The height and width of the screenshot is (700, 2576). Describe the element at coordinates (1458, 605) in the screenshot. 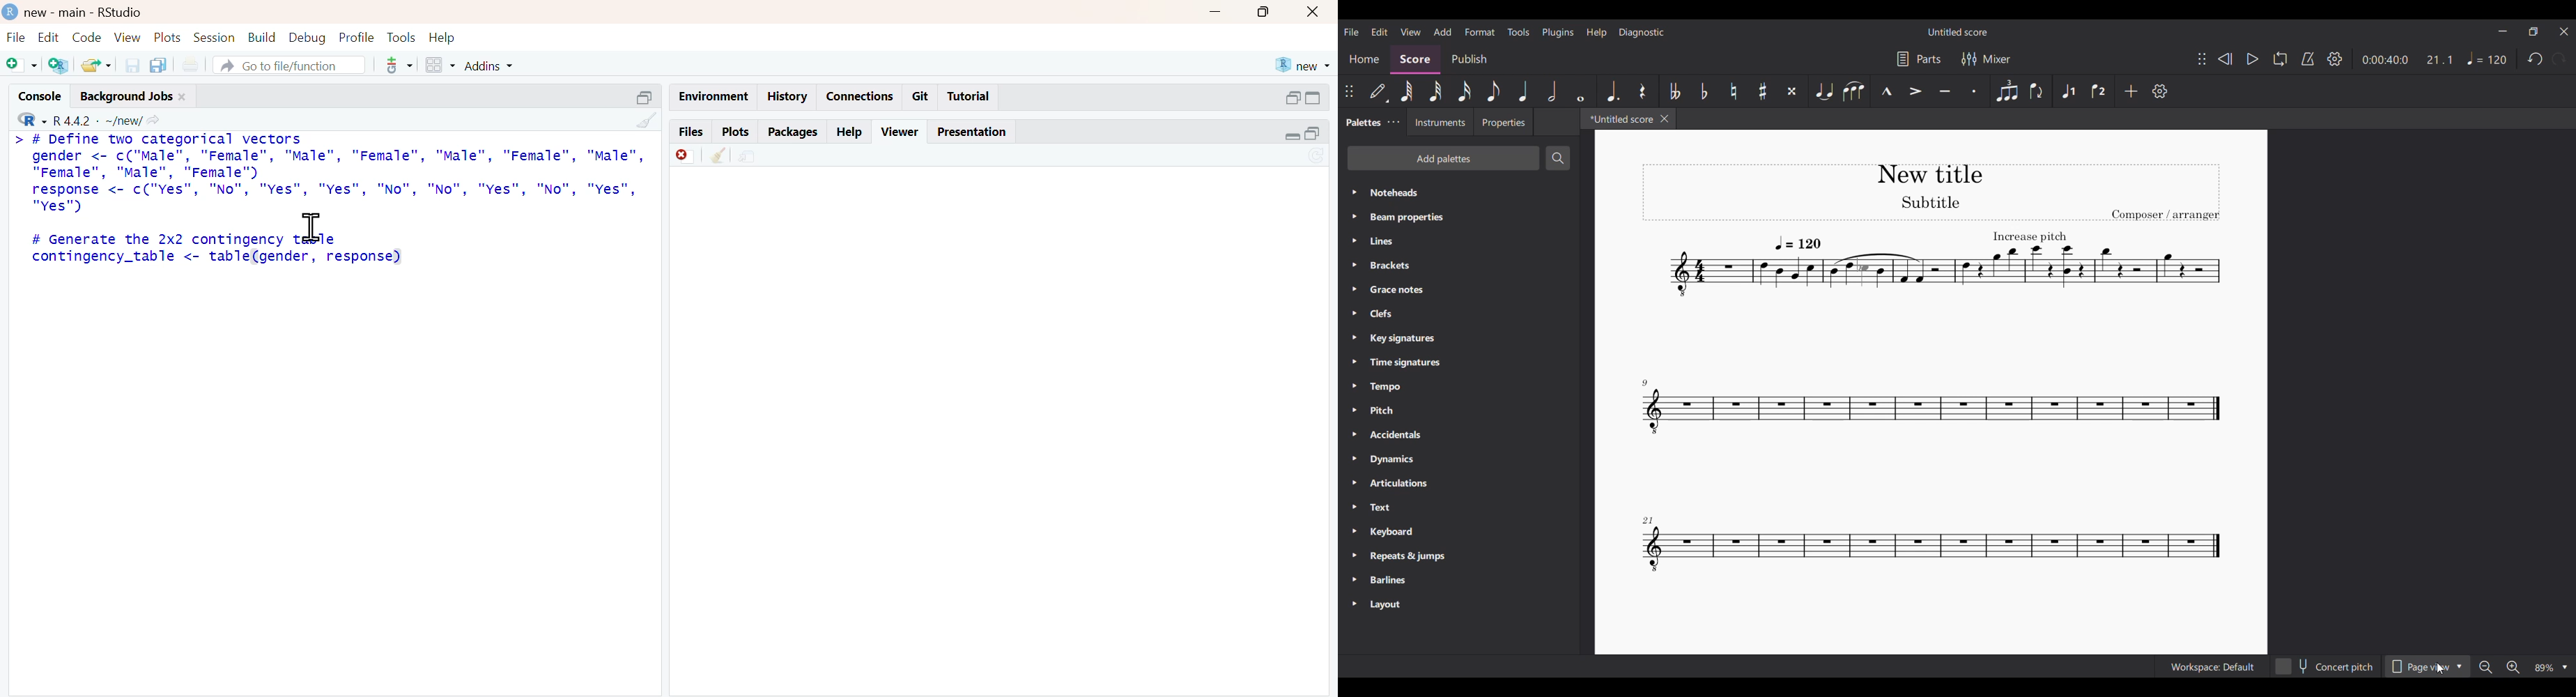

I see `Layout` at that location.